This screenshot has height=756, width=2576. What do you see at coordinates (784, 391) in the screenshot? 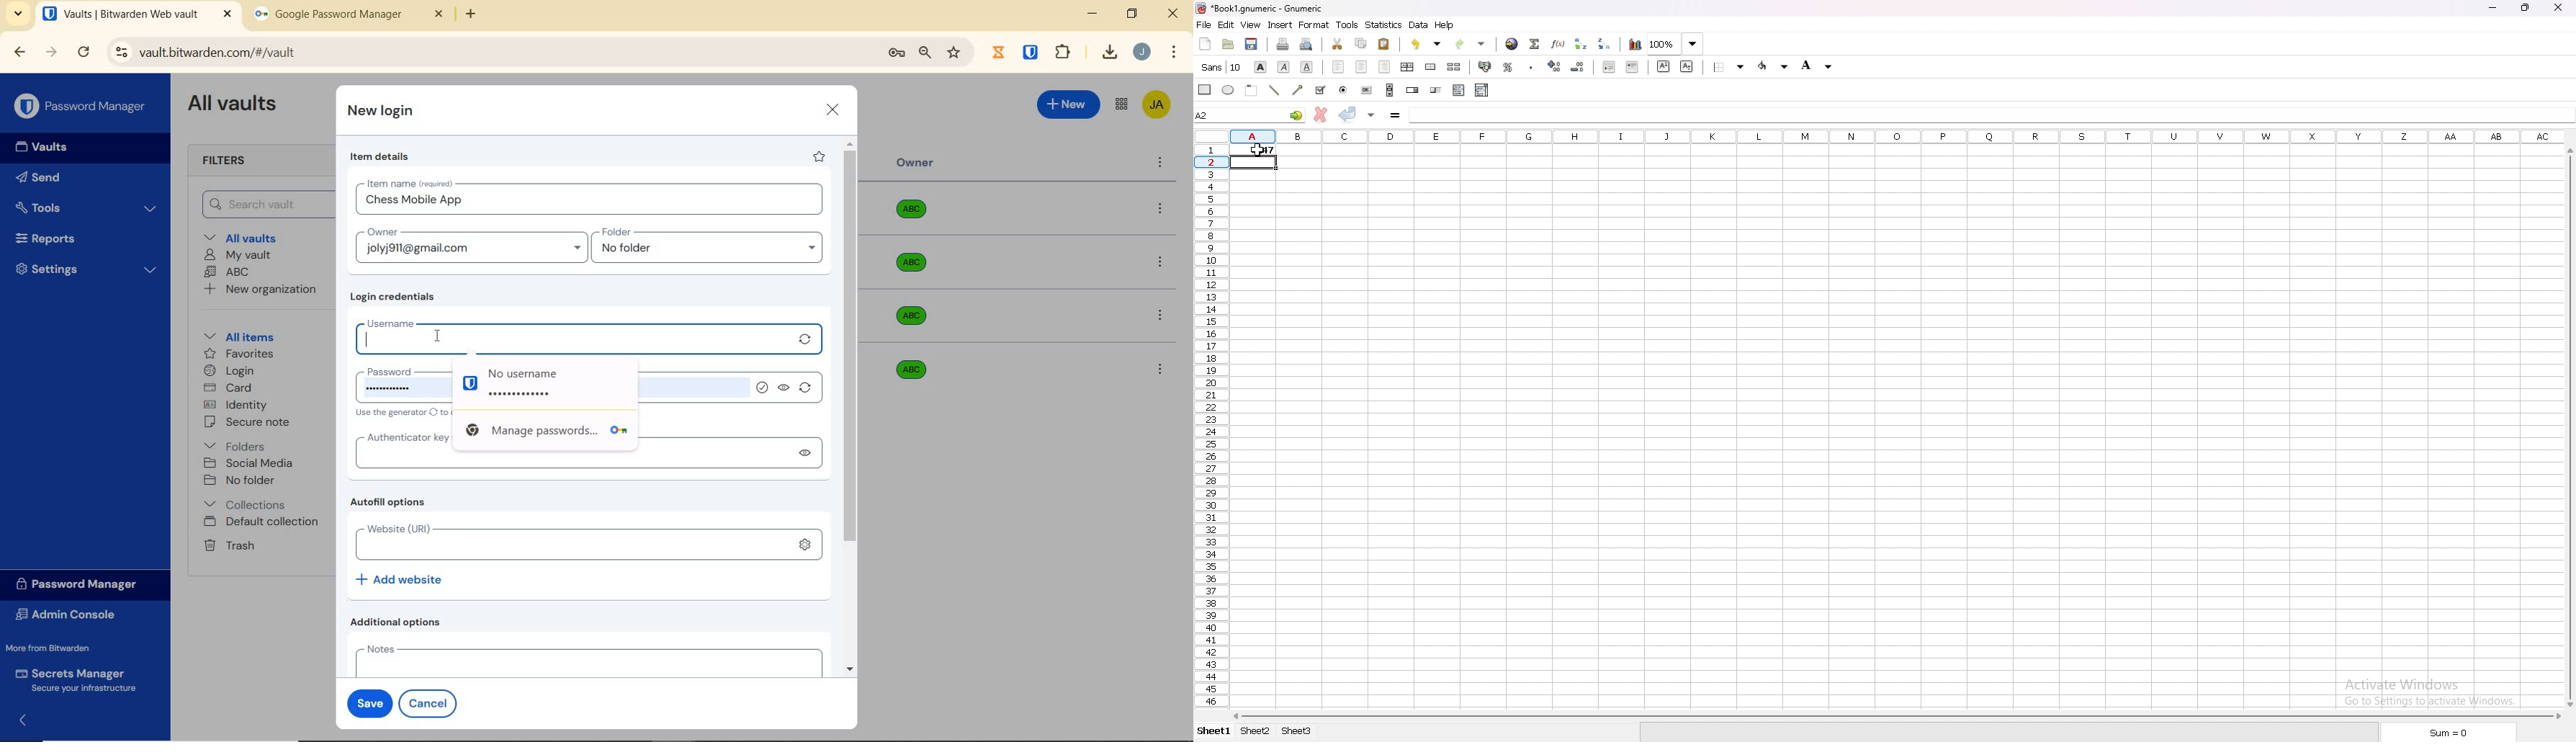
I see `unhide` at bounding box center [784, 391].